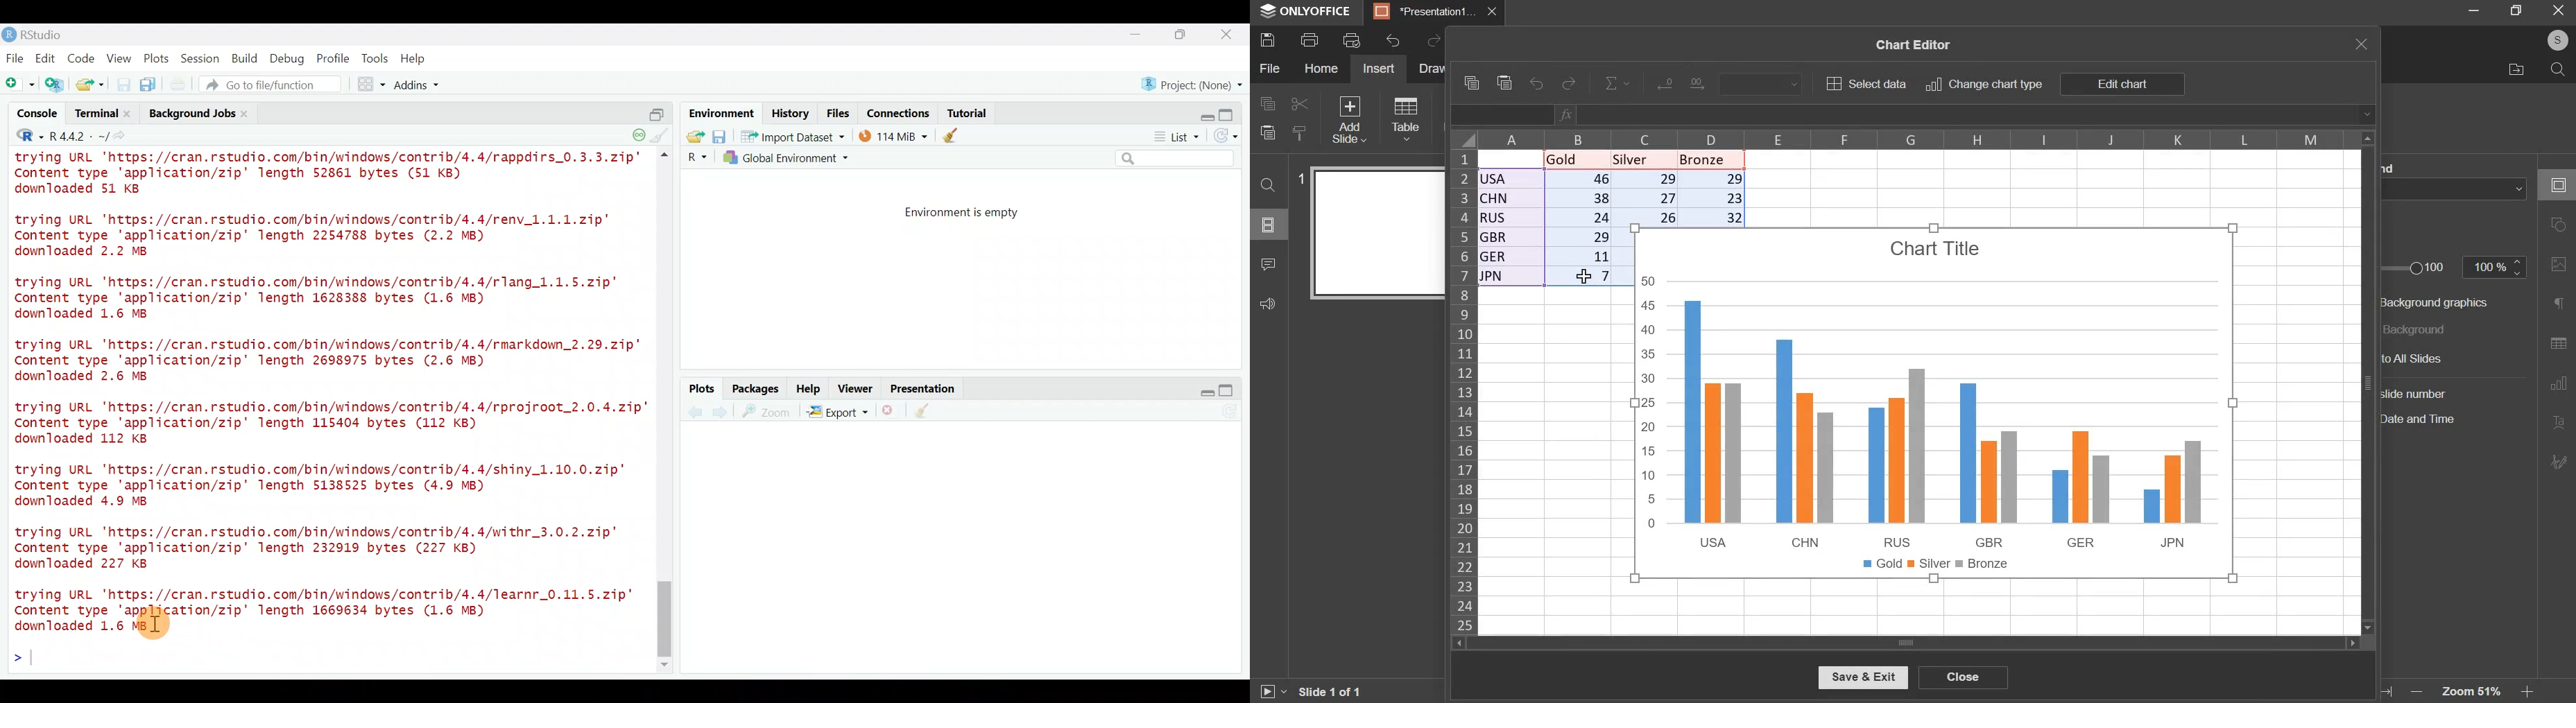 The image size is (2576, 728). What do you see at coordinates (246, 58) in the screenshot?
I see `Build` at bounding box center [246, 58].